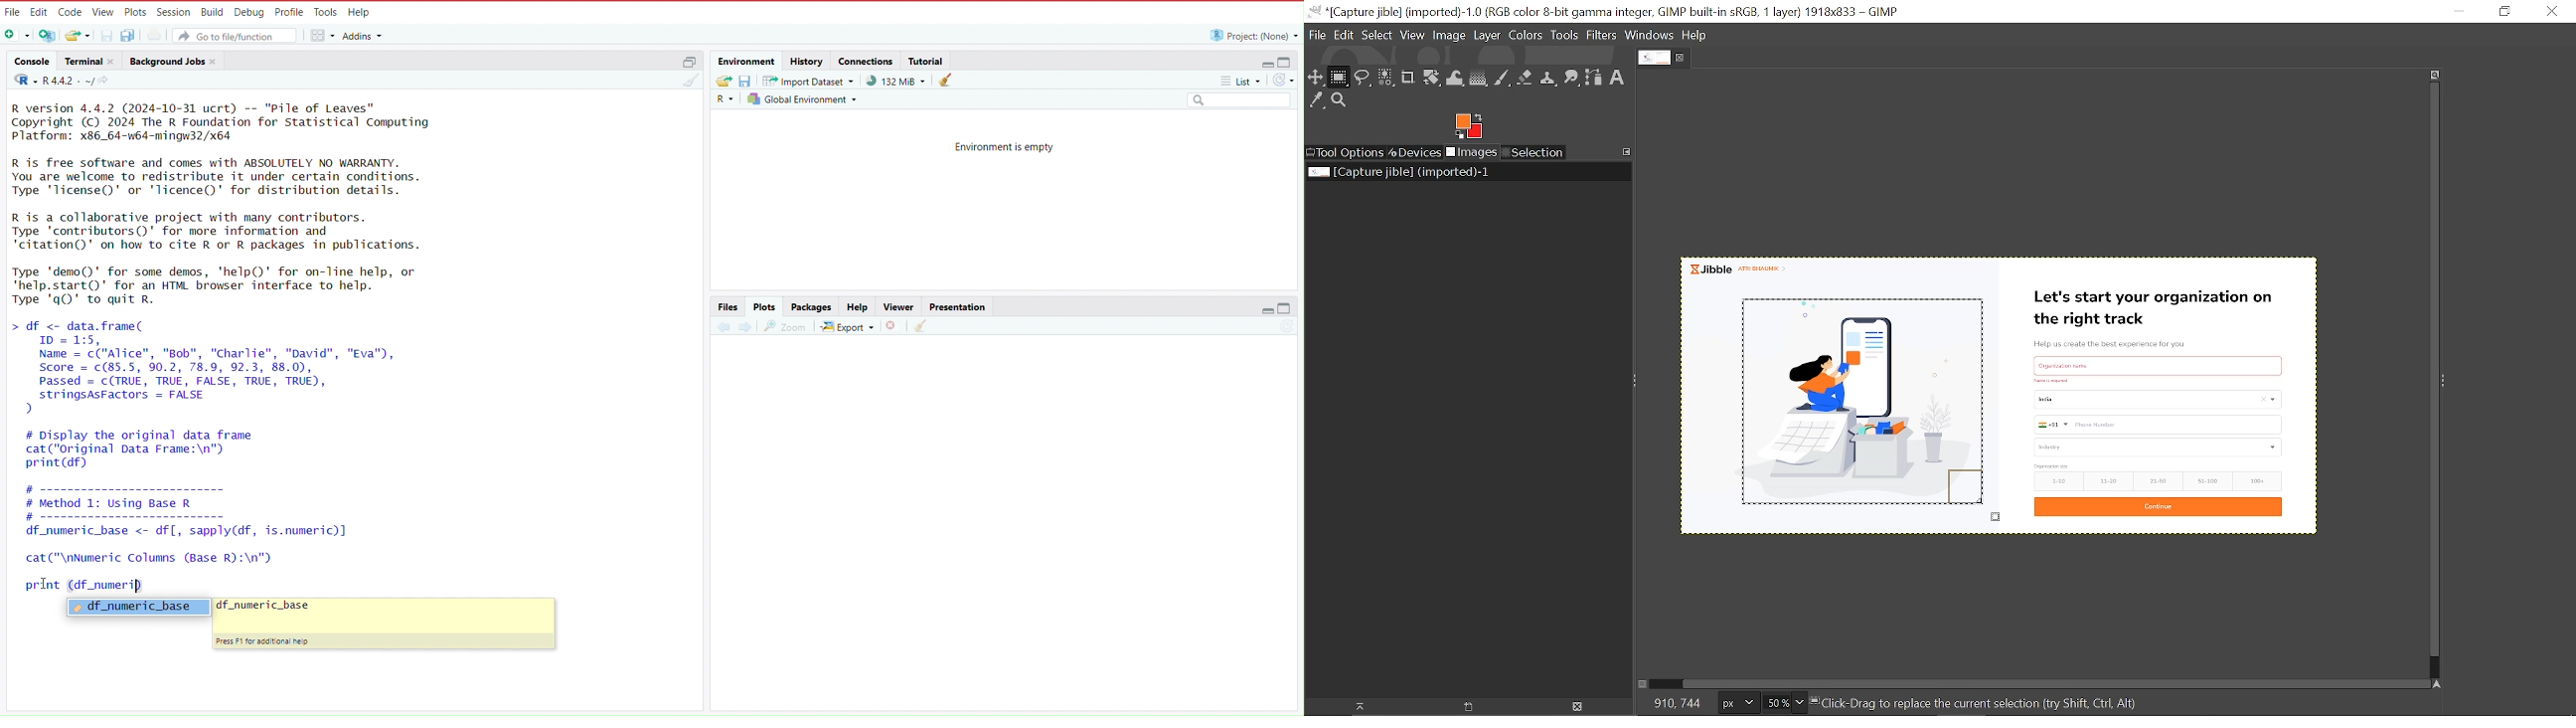  Describe the element at coordinates (272, 642) in the screenshot. I see `Press F1 for additional help.` at that location.